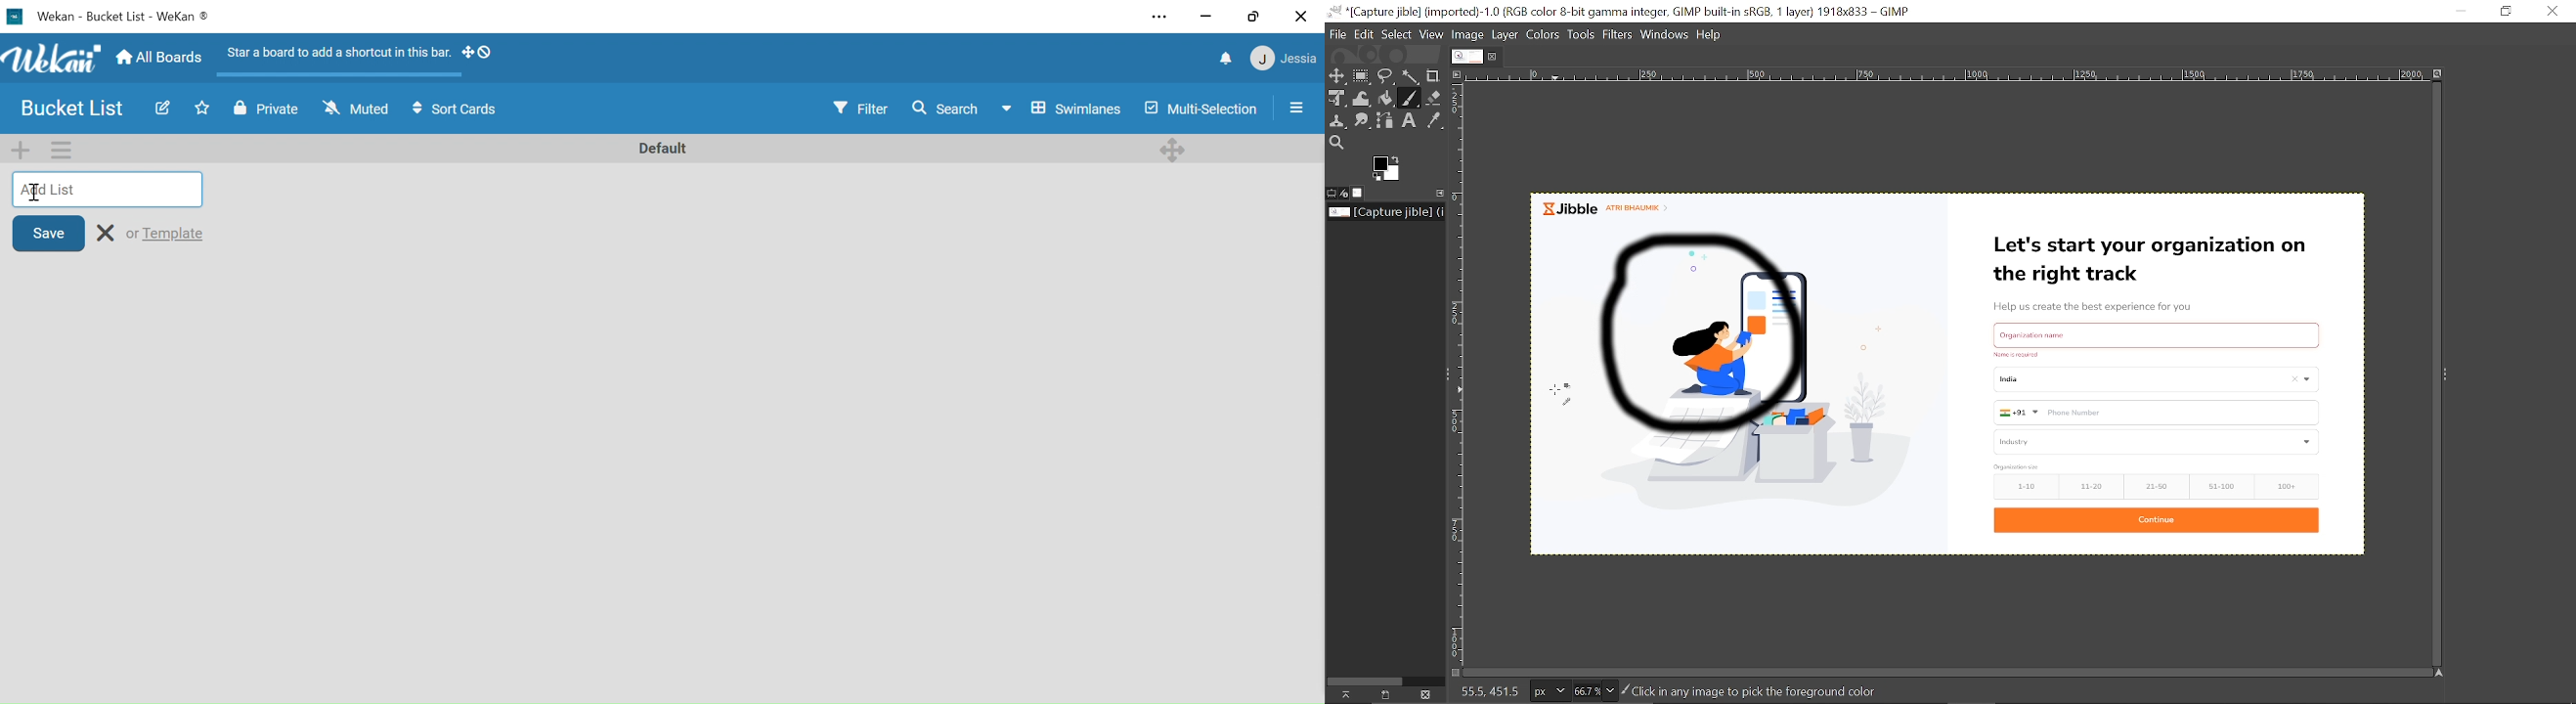 This screenshot has height=728, width=2576. Describe the element at coordinates (1261, 60) in the screenshot. I see `Avatar` at that location.